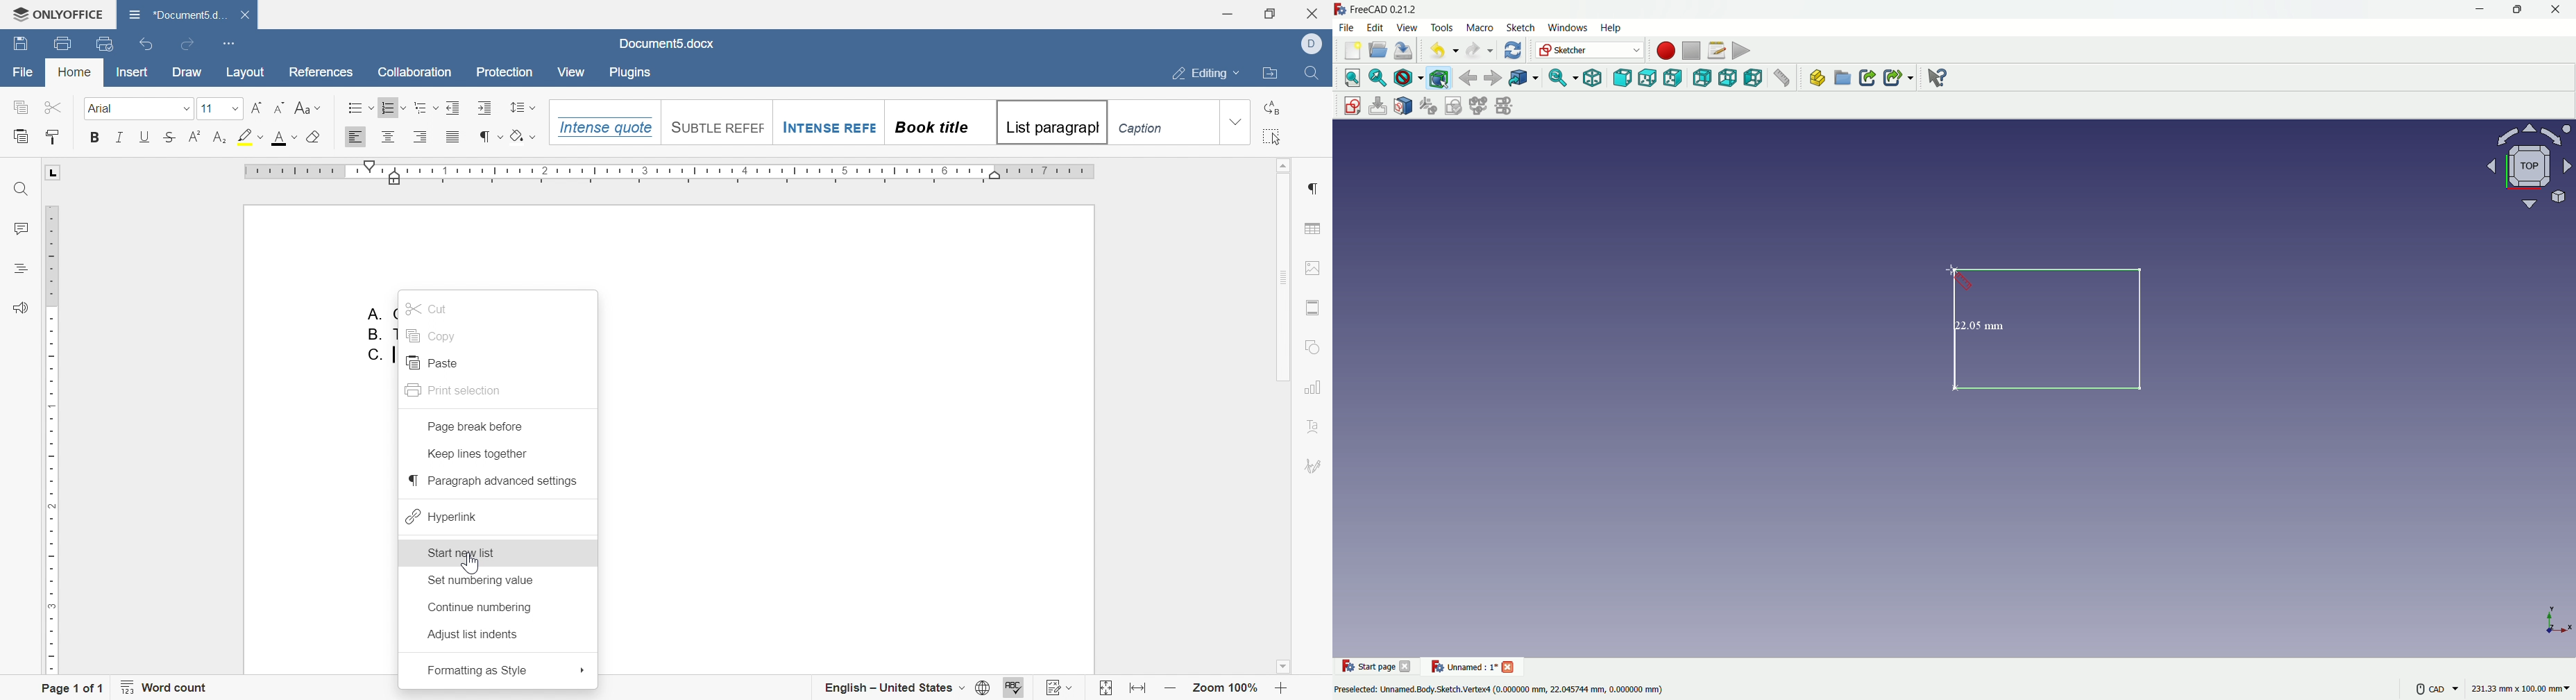  I want to click on Collaboration, so click(416, 72).